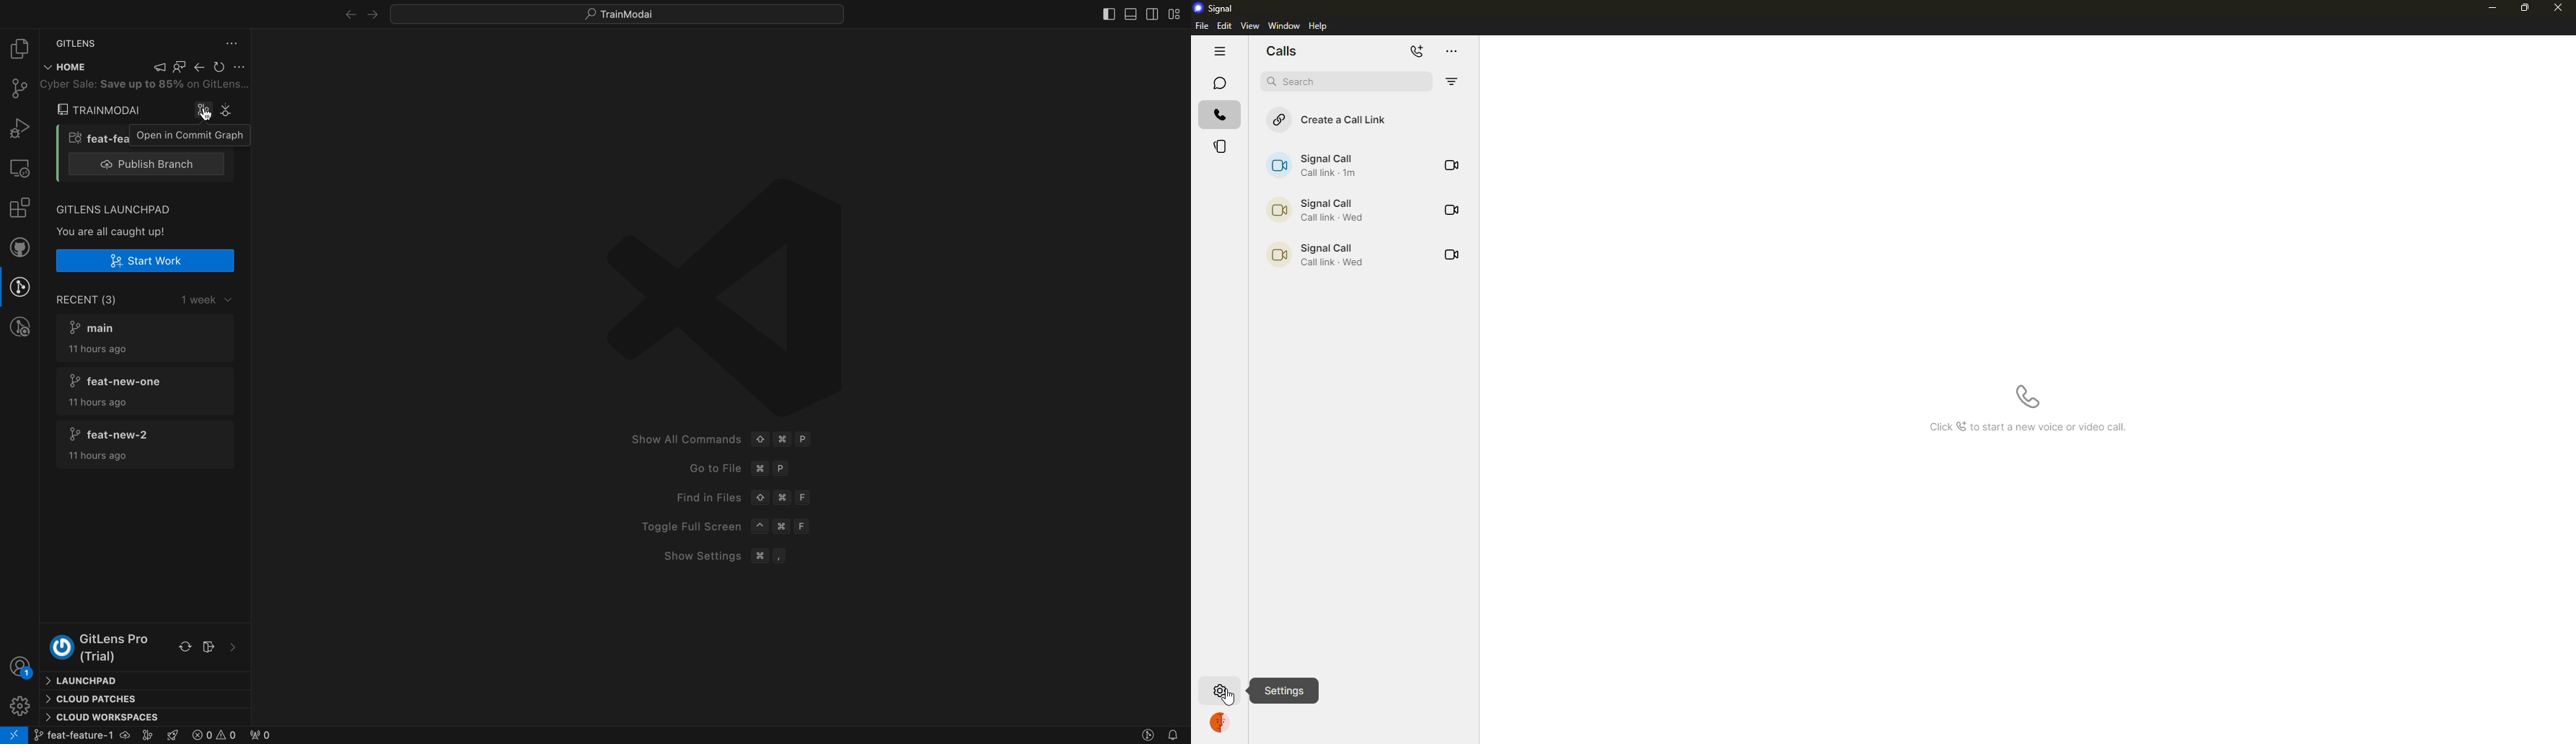  I want to click on cursor, so click(1231, 695).